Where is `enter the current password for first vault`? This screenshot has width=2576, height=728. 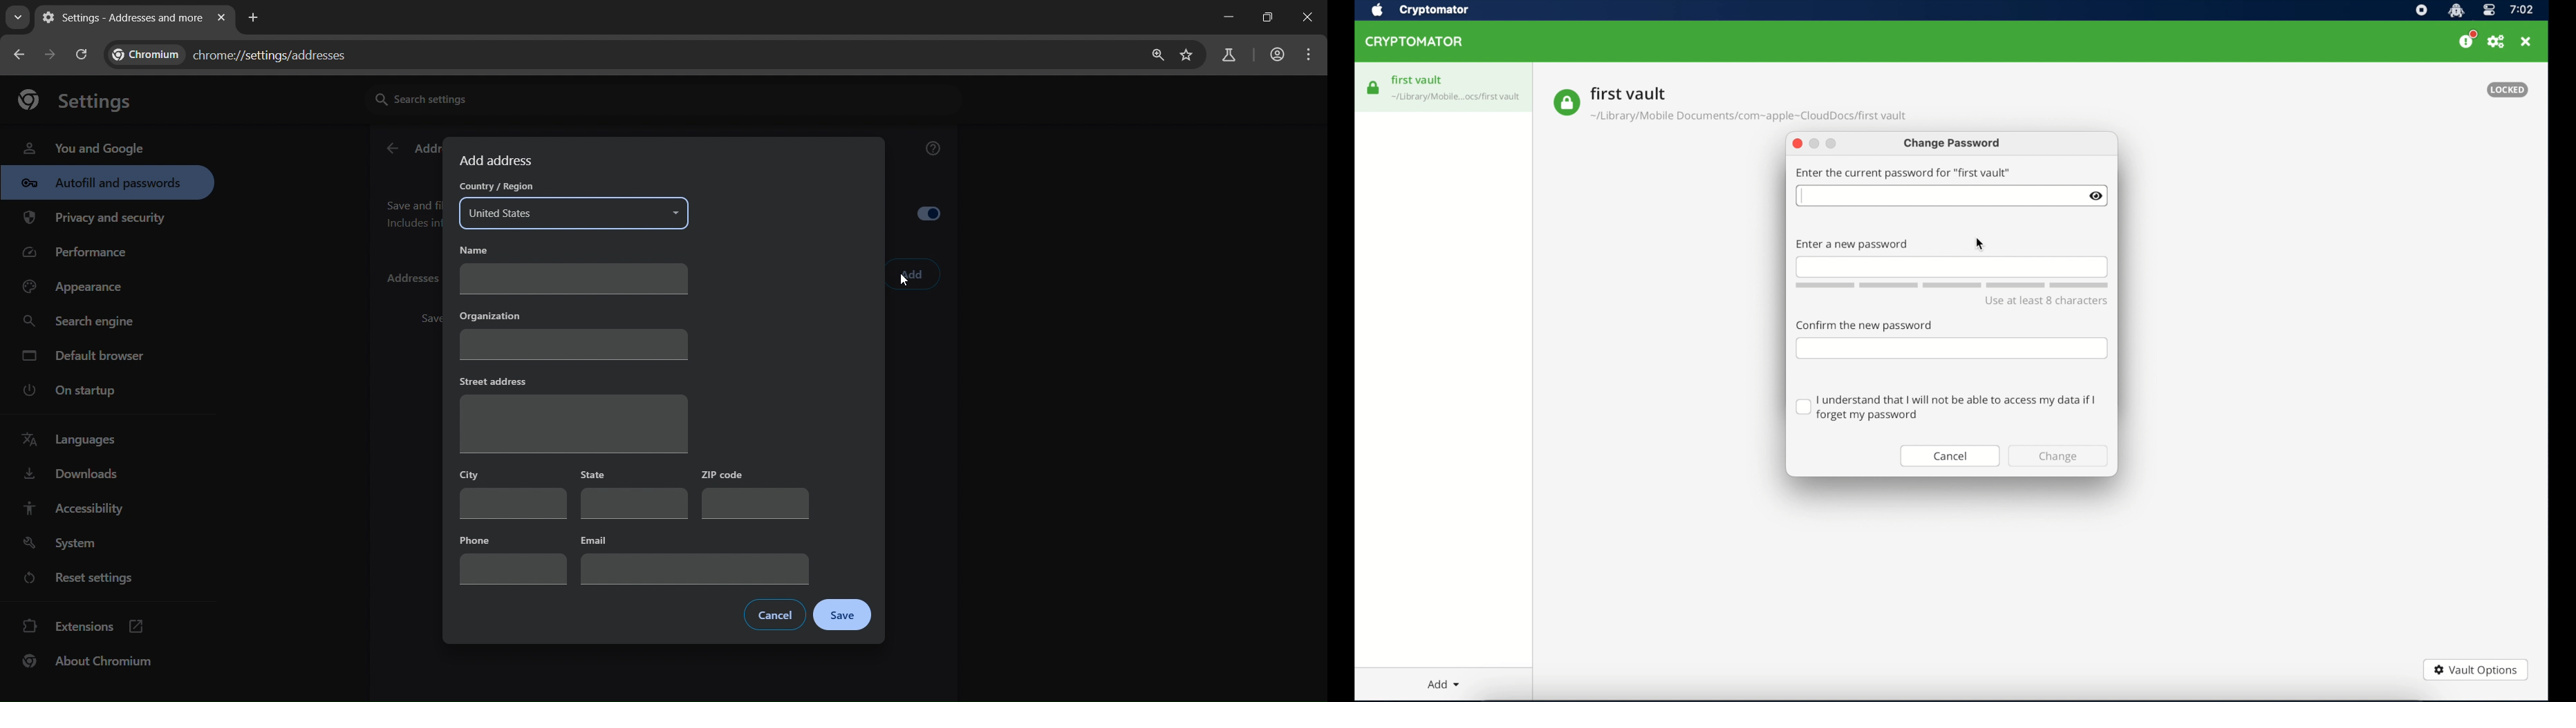 enter the current password for first vault is located at coordinates (1903, 172).